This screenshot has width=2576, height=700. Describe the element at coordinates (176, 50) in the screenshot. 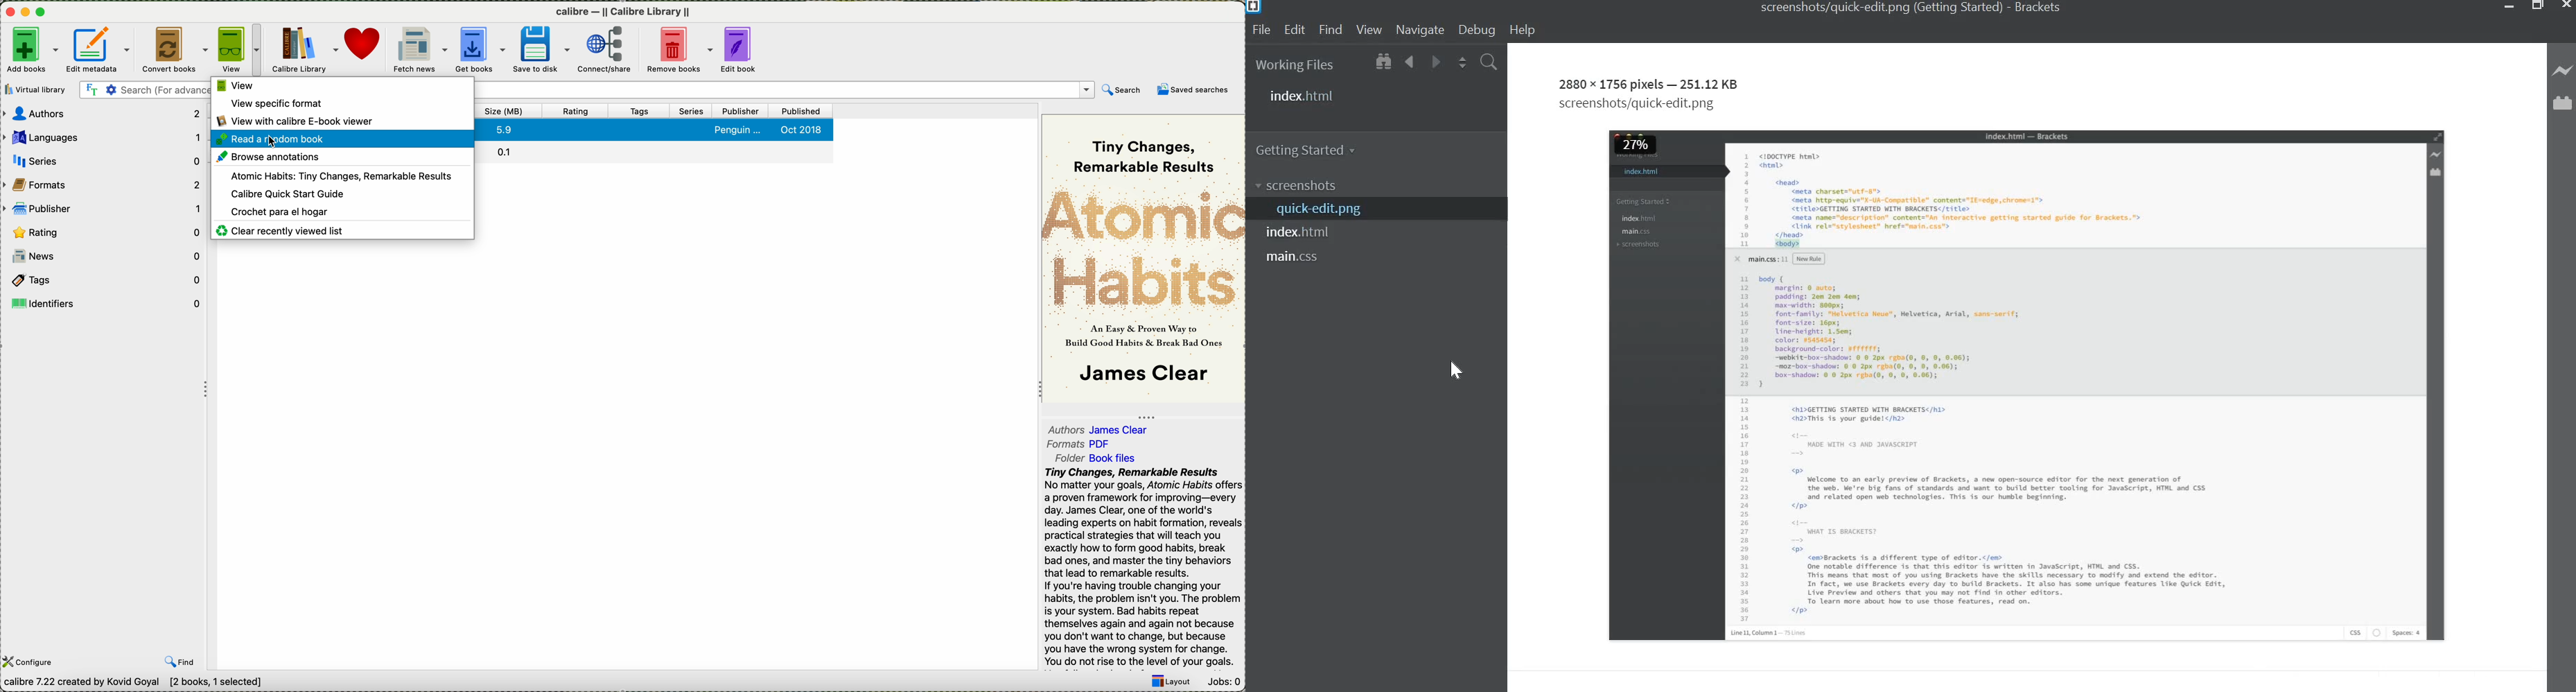

I see `convert books` at that location.